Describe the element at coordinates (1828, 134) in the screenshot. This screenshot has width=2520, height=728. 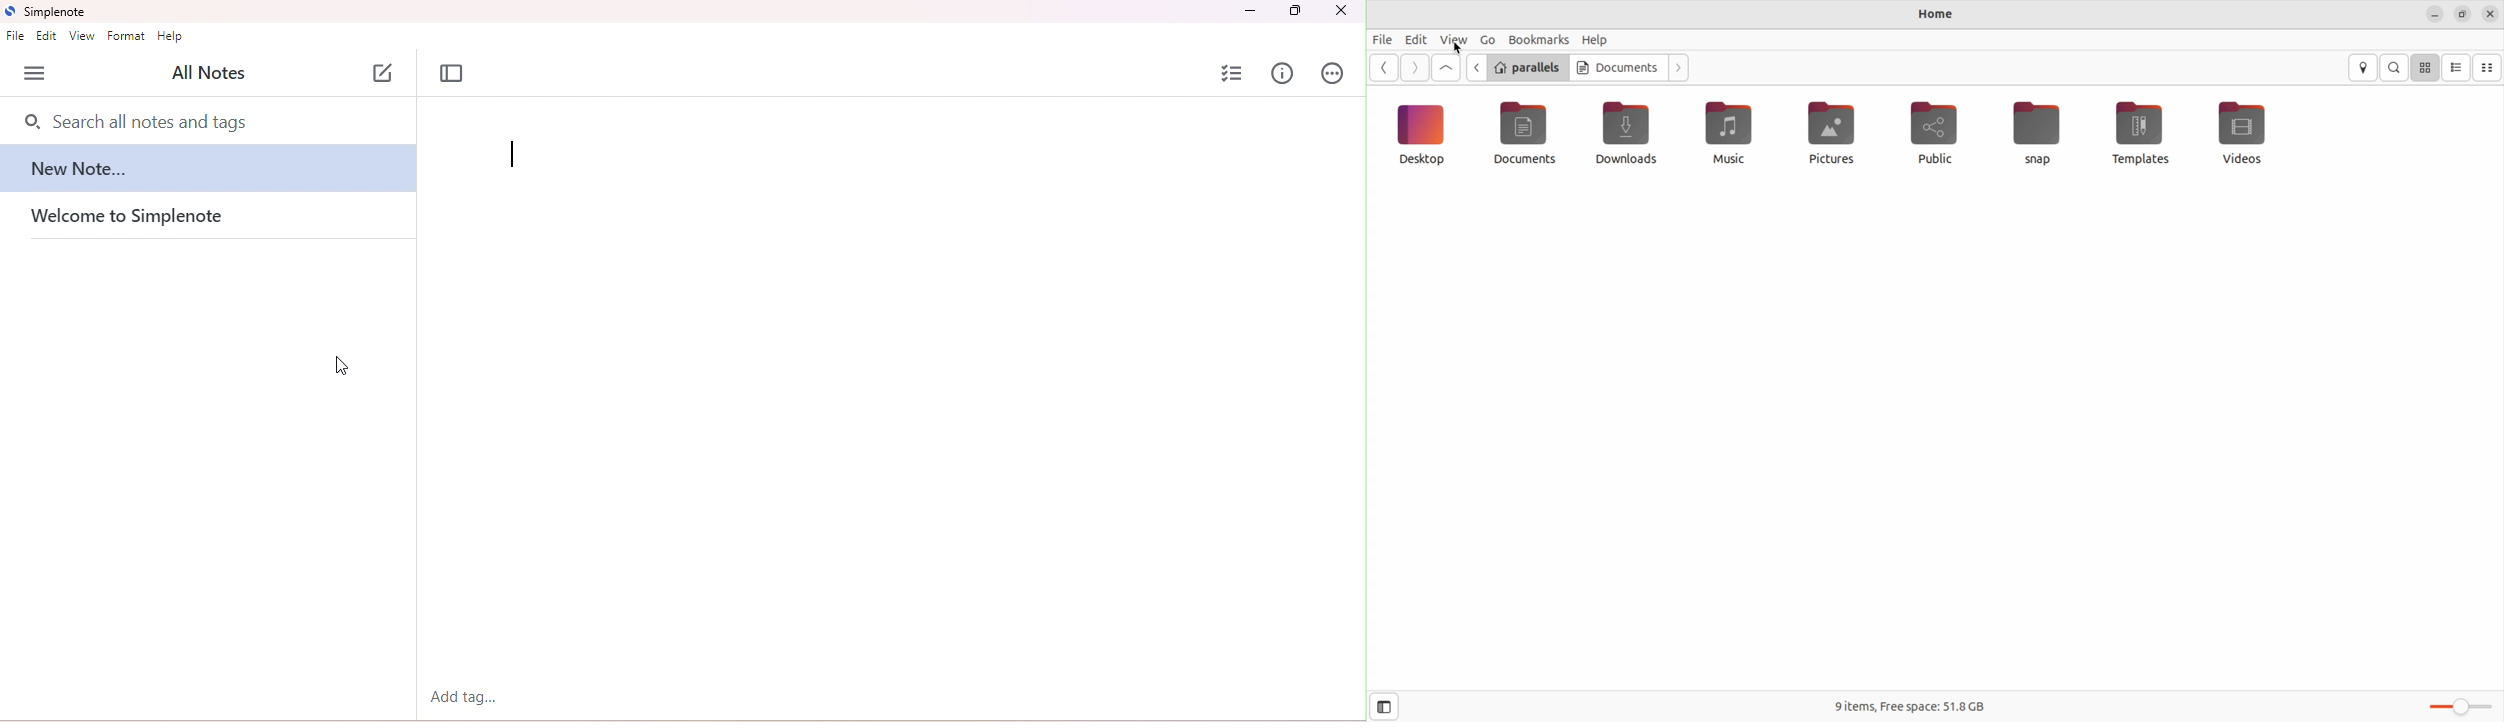
I see `pictures` at that location.